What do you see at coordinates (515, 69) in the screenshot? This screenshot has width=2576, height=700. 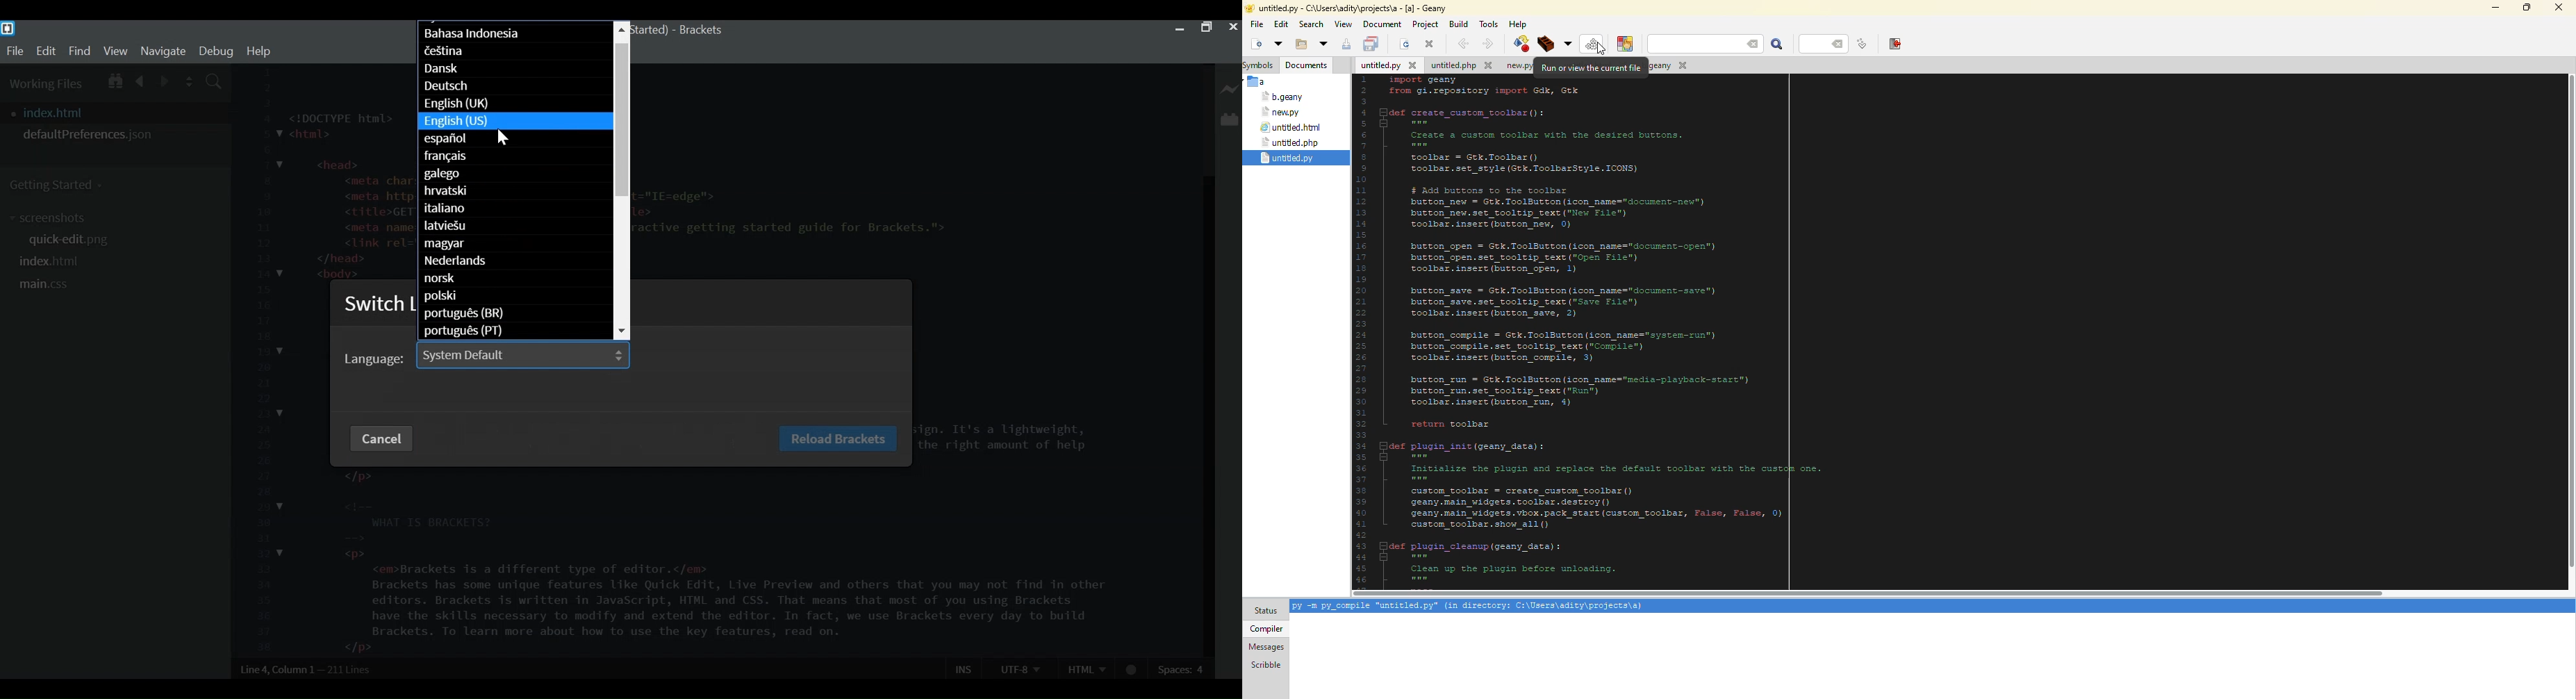 I see `Dansk` at bounding box center [515, 69].